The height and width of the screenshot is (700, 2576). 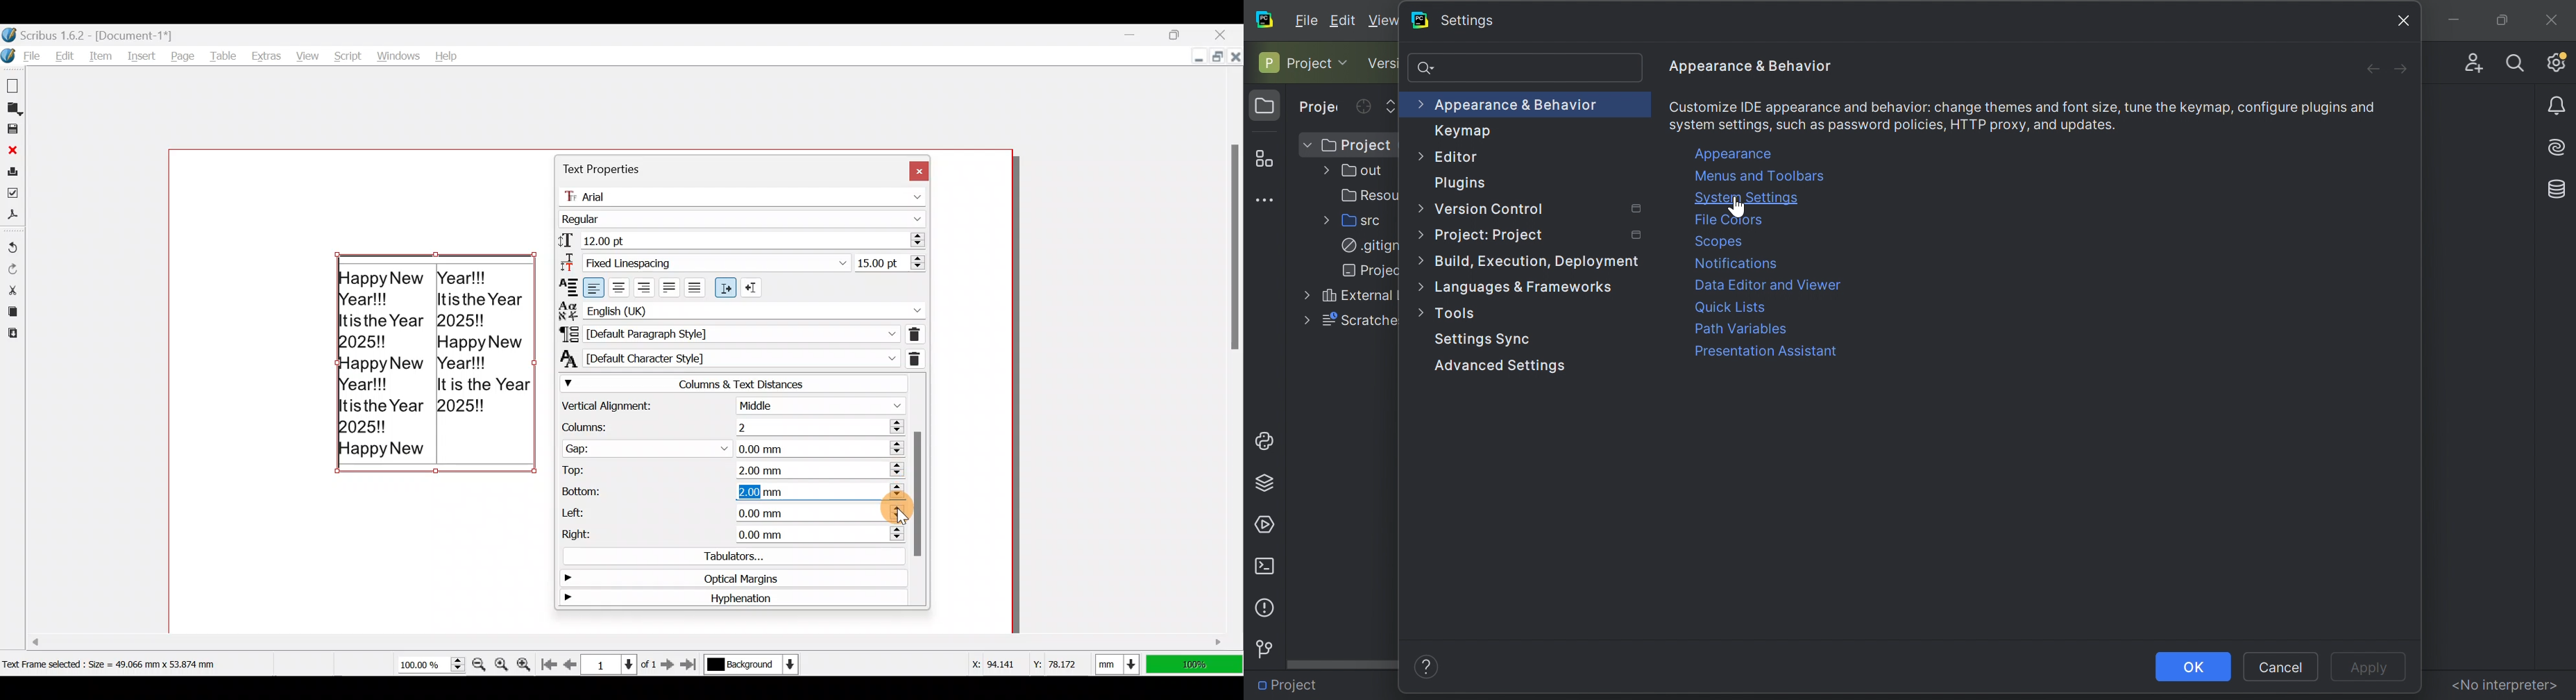 What do you see at coordinates (103, 56) in the screenshot?
I see `Item` at bounding box center [103, 56].